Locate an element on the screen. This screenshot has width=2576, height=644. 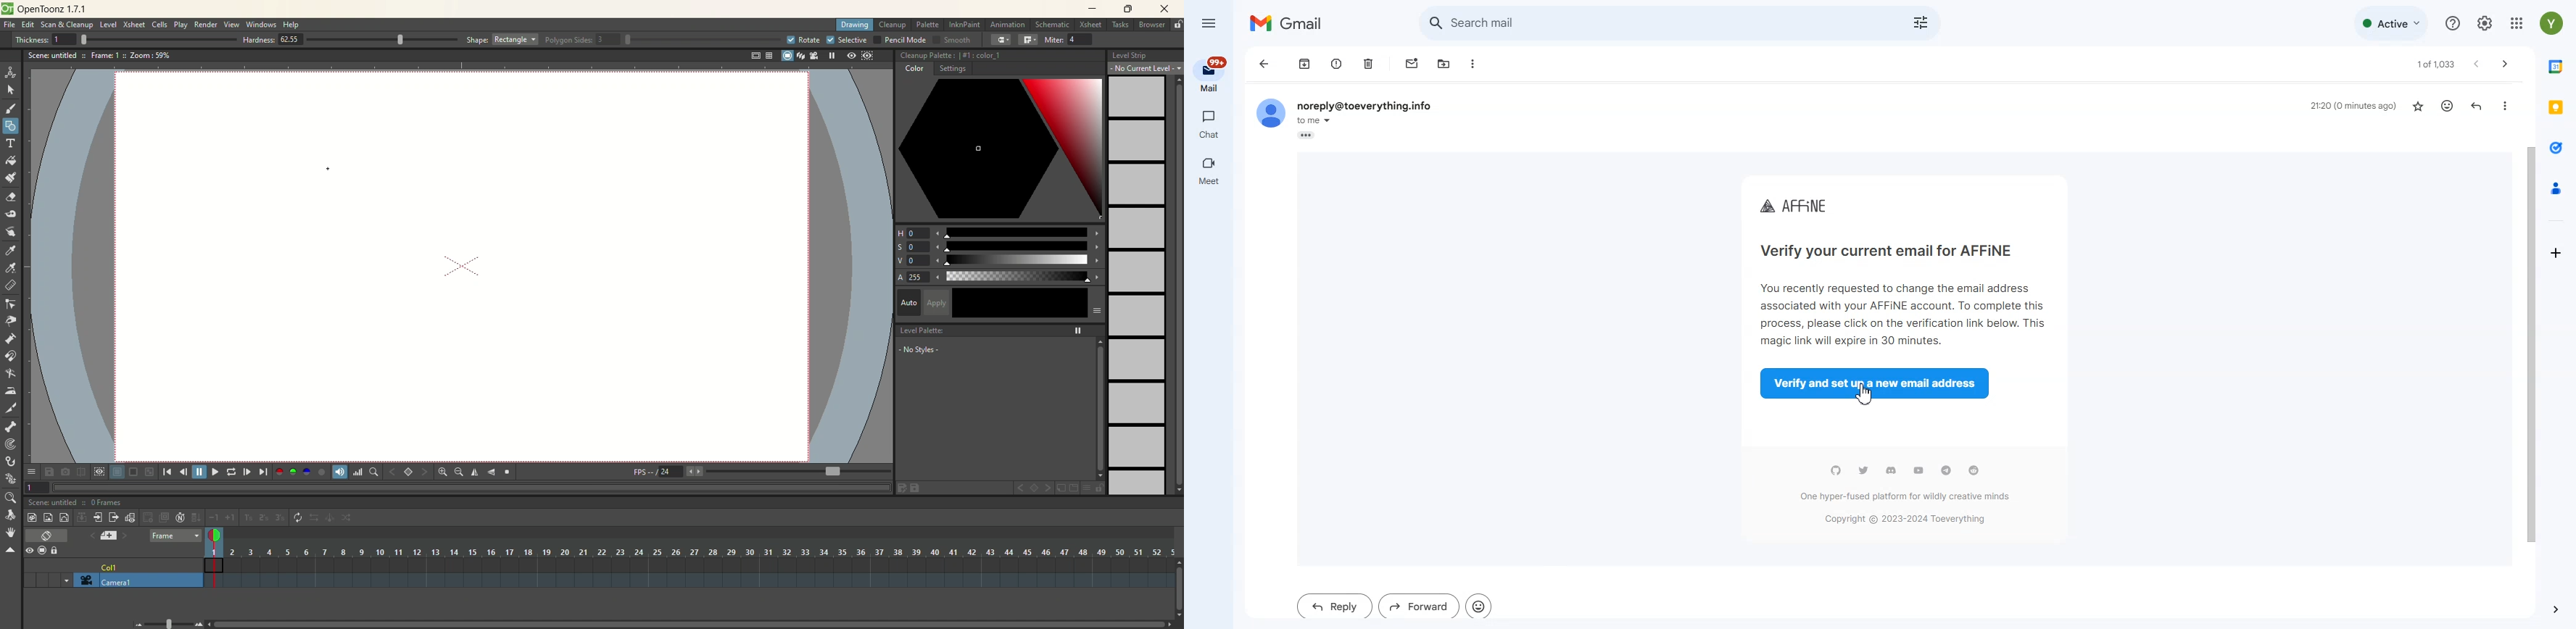
settings is located at coordinates (953, 70).